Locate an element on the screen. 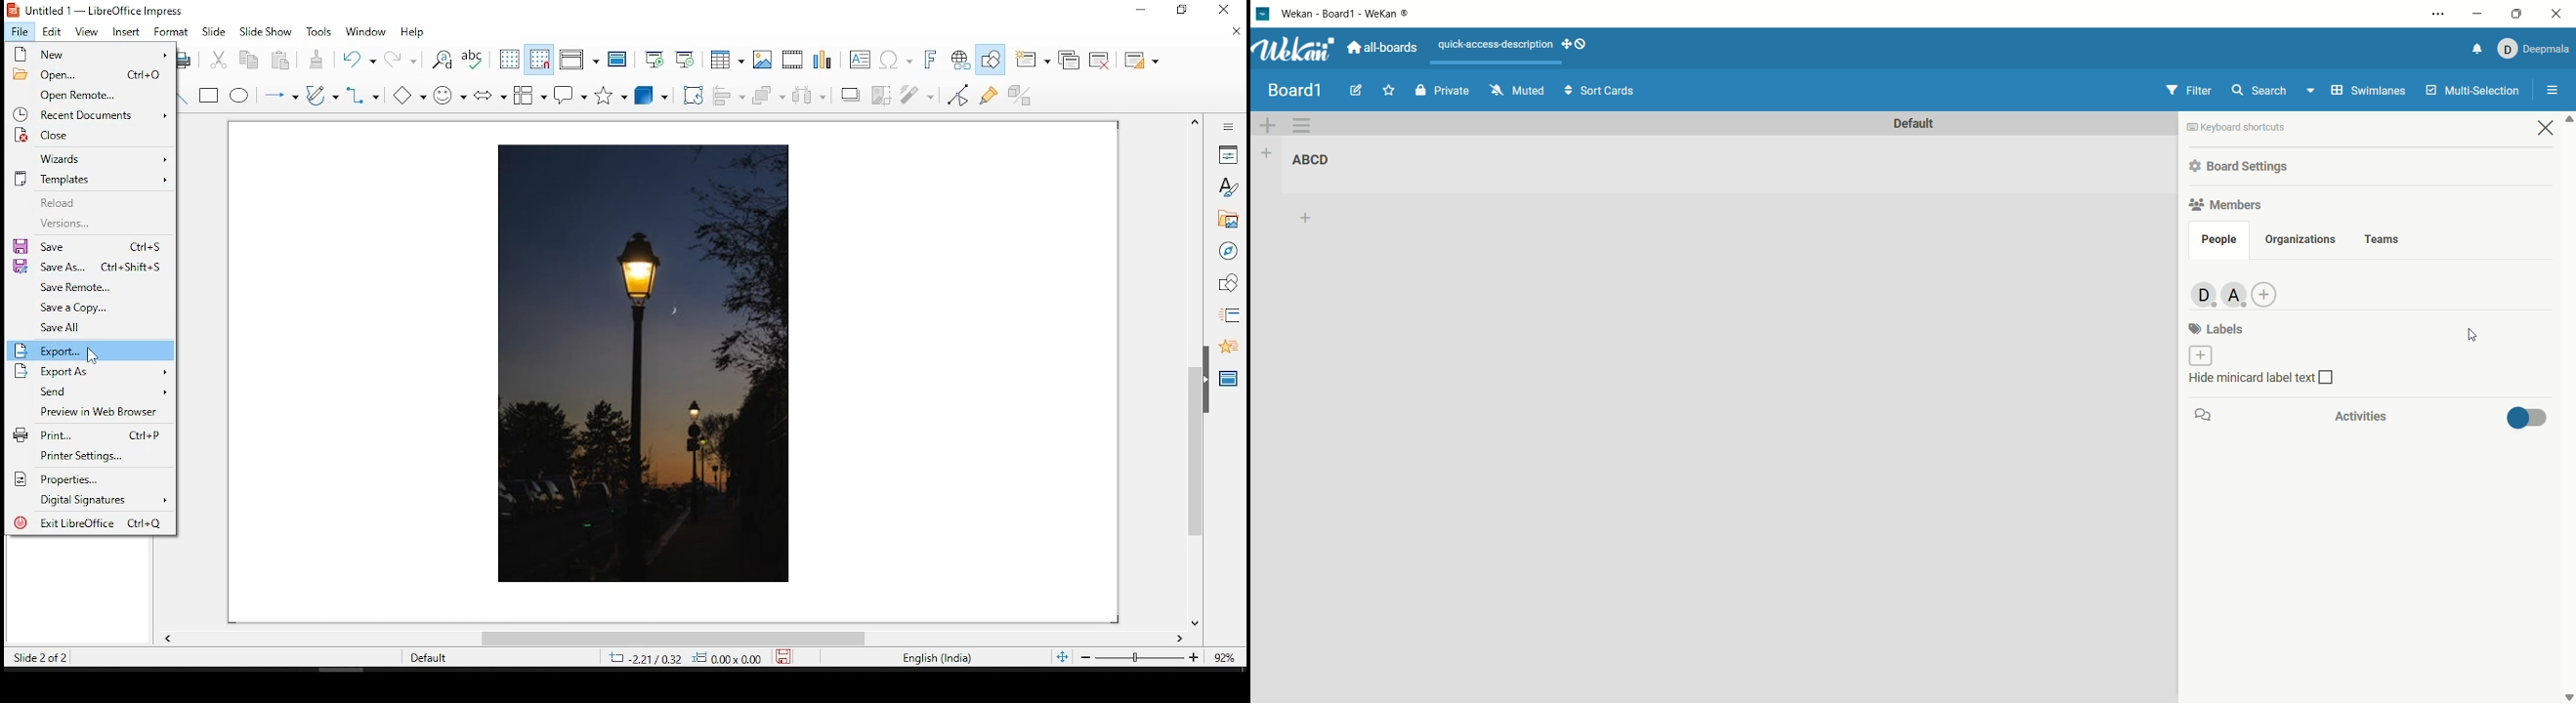  save is located at coordinates (90, 245).